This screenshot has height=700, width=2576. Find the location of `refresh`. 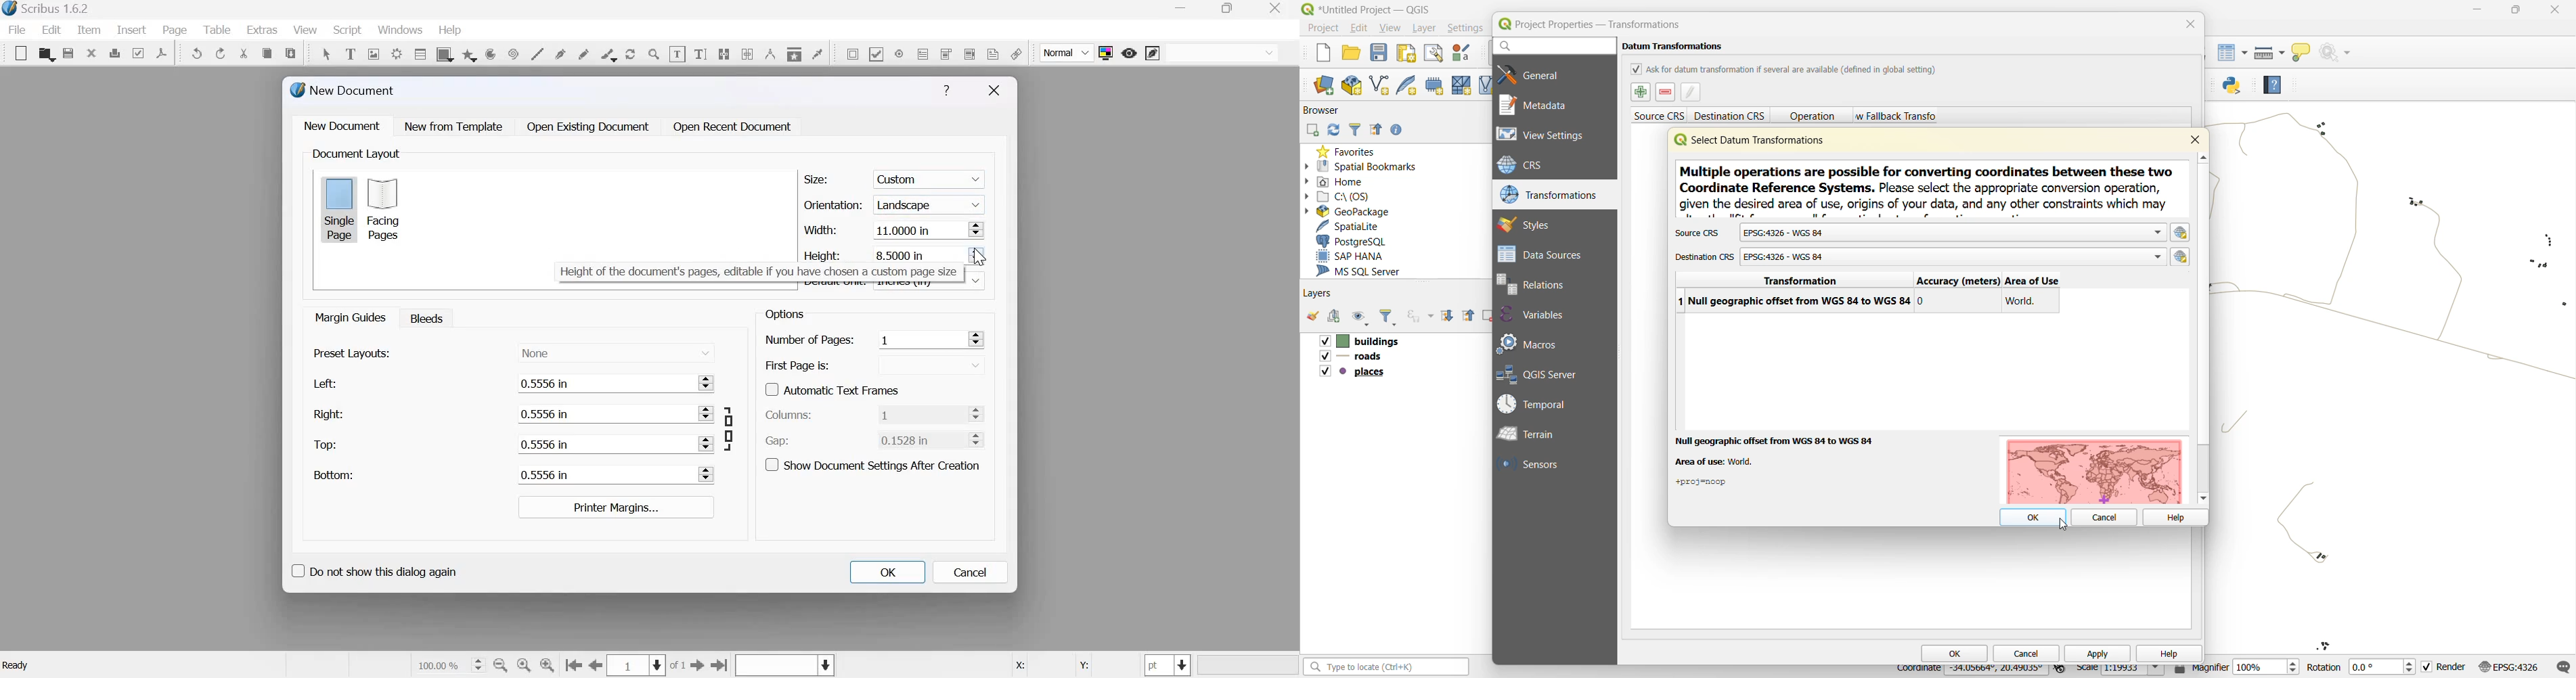

refresh is located at coordinates (1332, 130).